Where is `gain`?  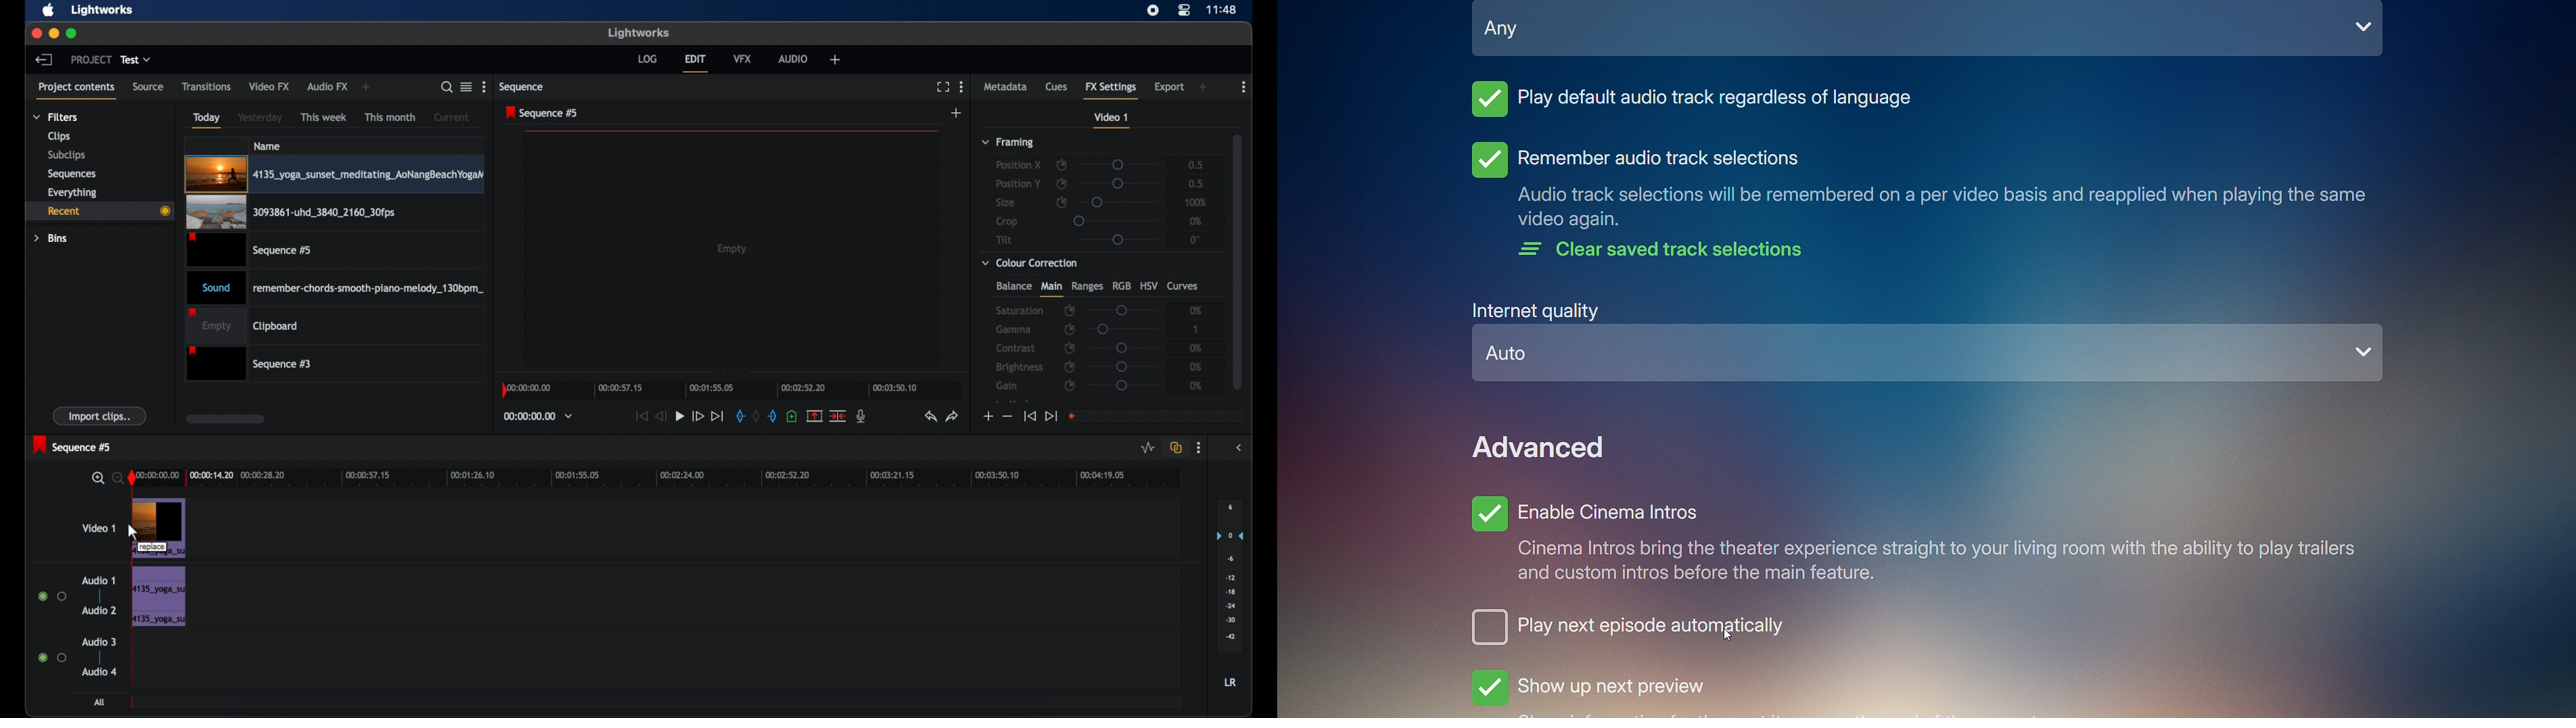 gain is located at coordinates (1006, 386).